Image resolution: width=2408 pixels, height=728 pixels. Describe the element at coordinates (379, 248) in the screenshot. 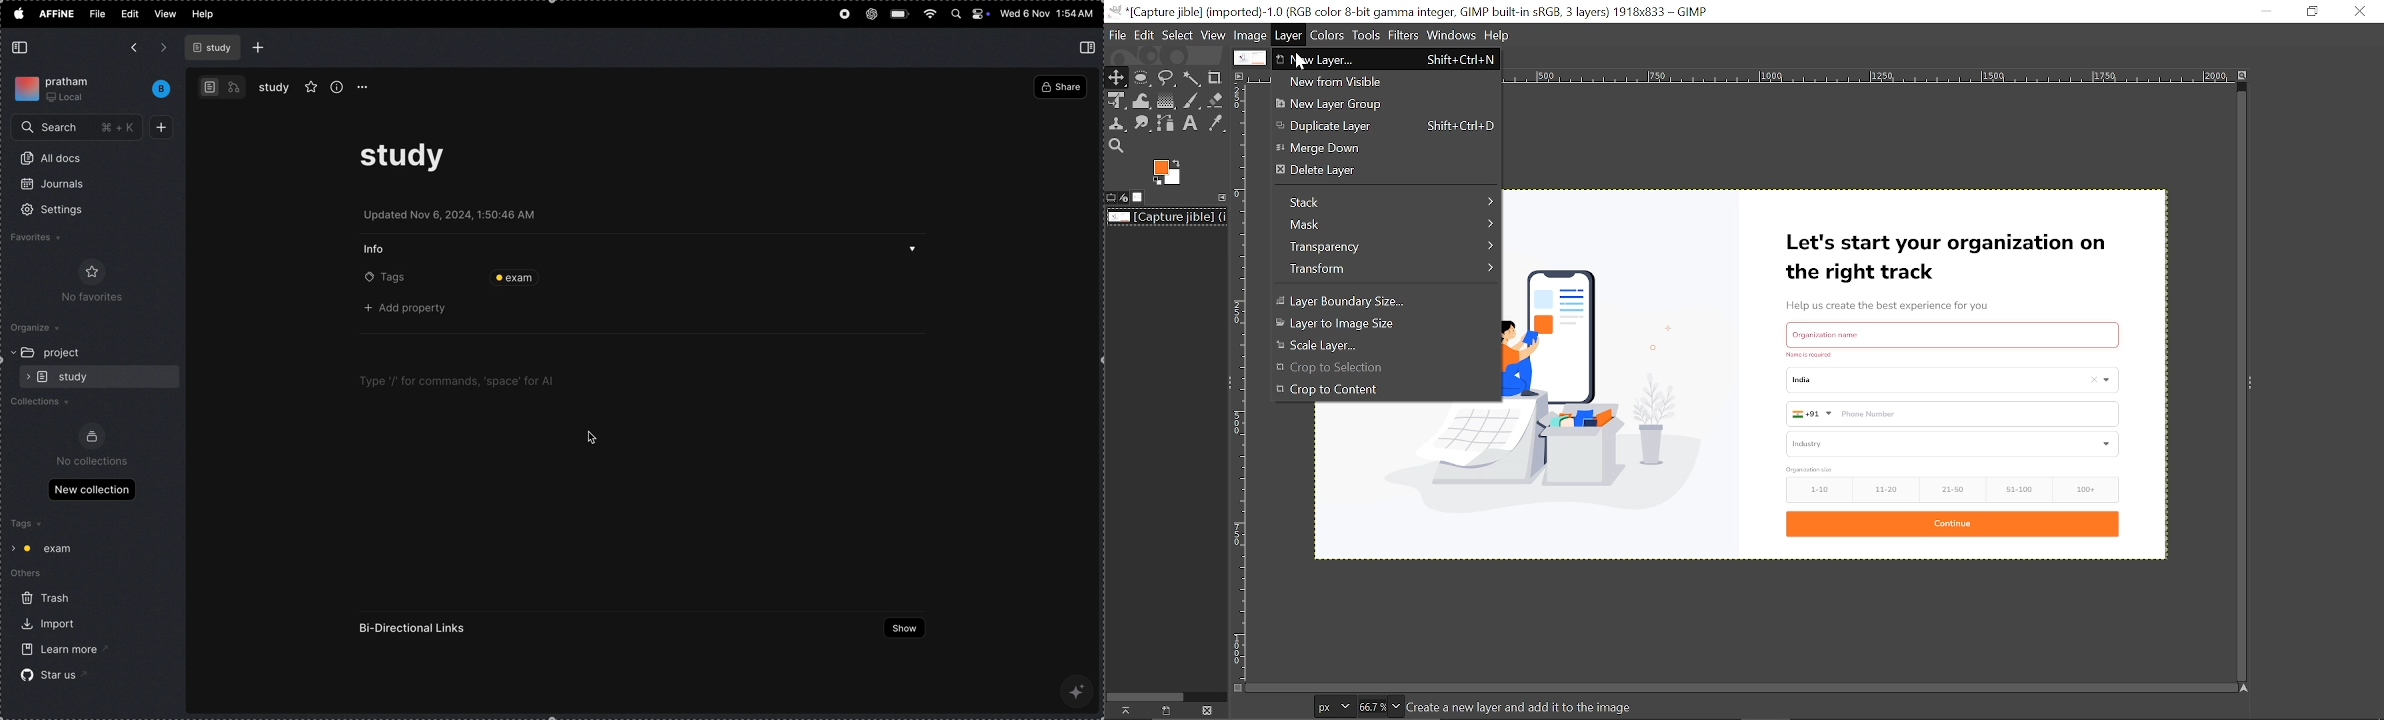

I see `info` at that location.